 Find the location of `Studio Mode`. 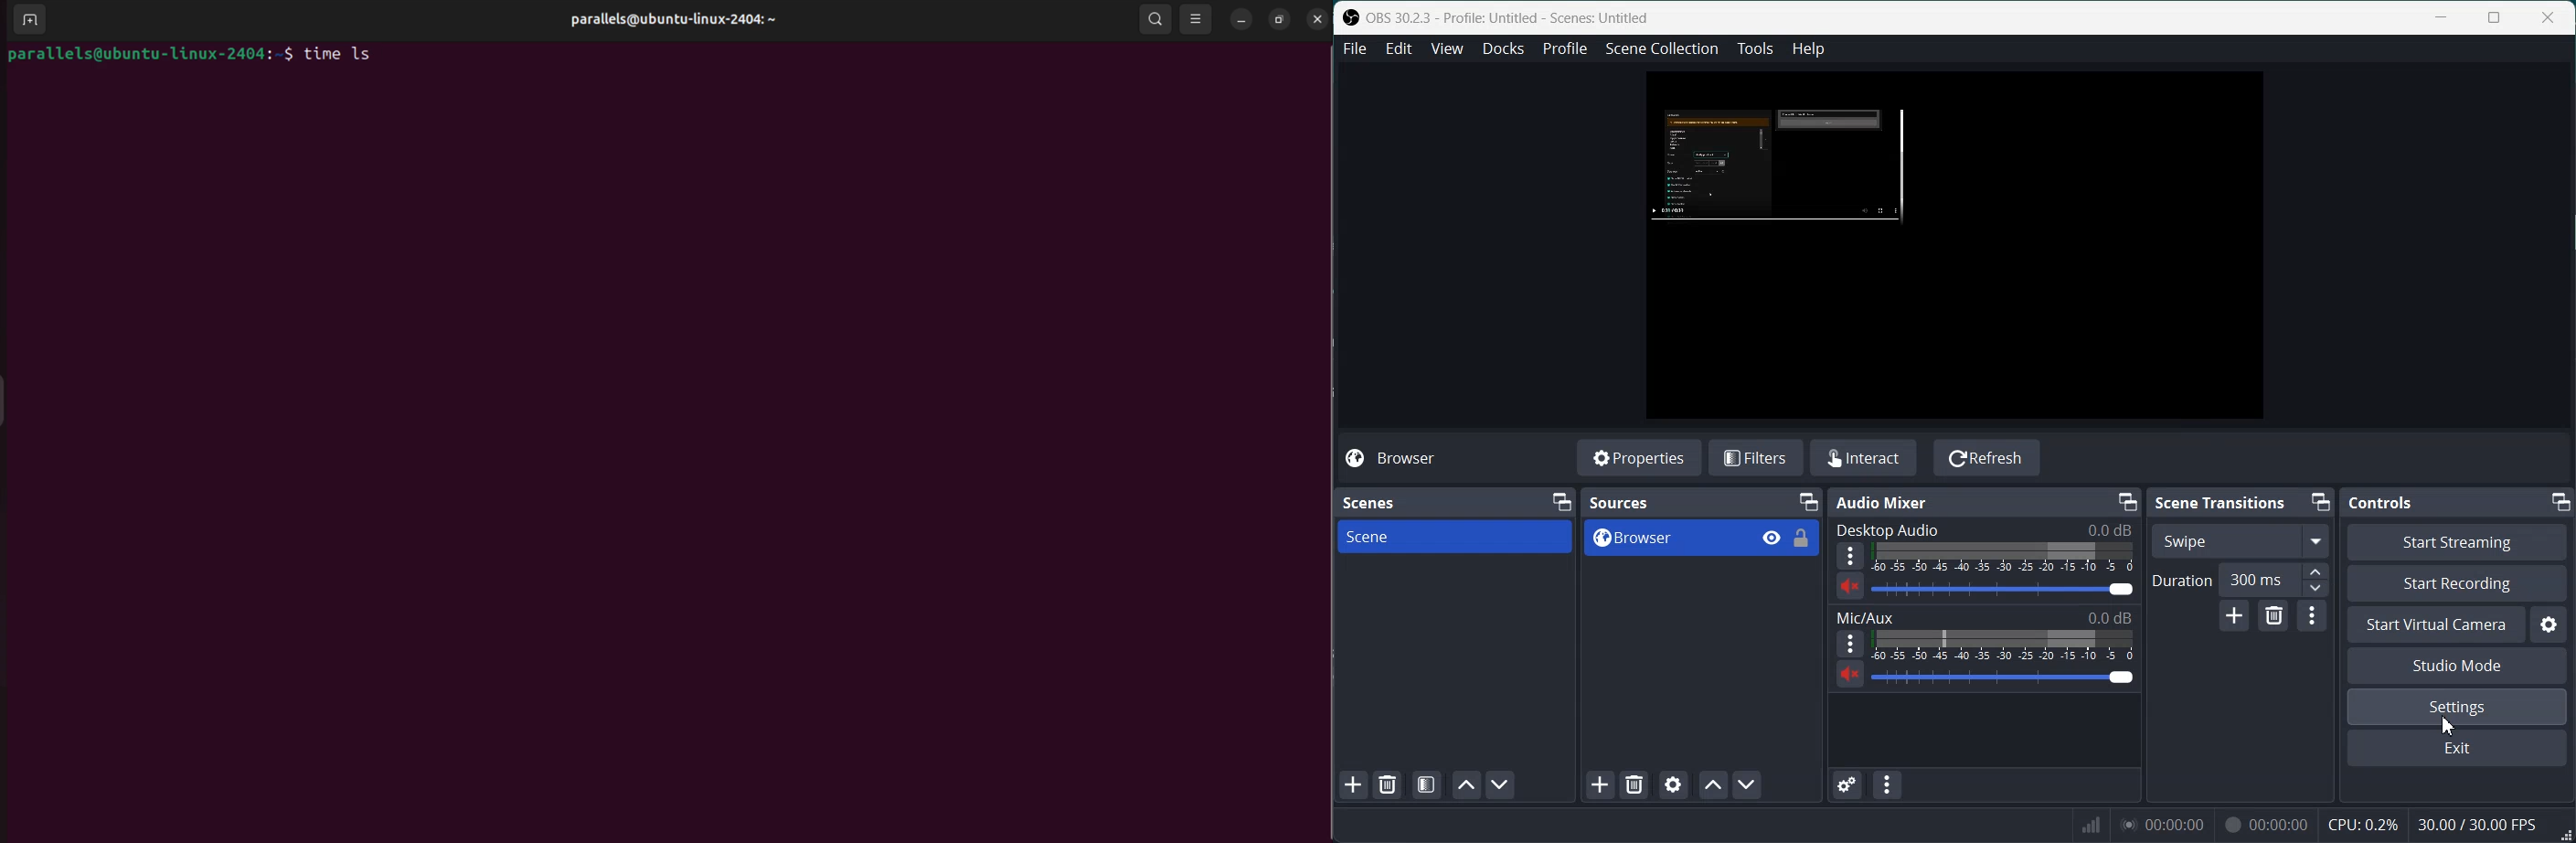

Studio Mode is located at coordinates (2456, 666).